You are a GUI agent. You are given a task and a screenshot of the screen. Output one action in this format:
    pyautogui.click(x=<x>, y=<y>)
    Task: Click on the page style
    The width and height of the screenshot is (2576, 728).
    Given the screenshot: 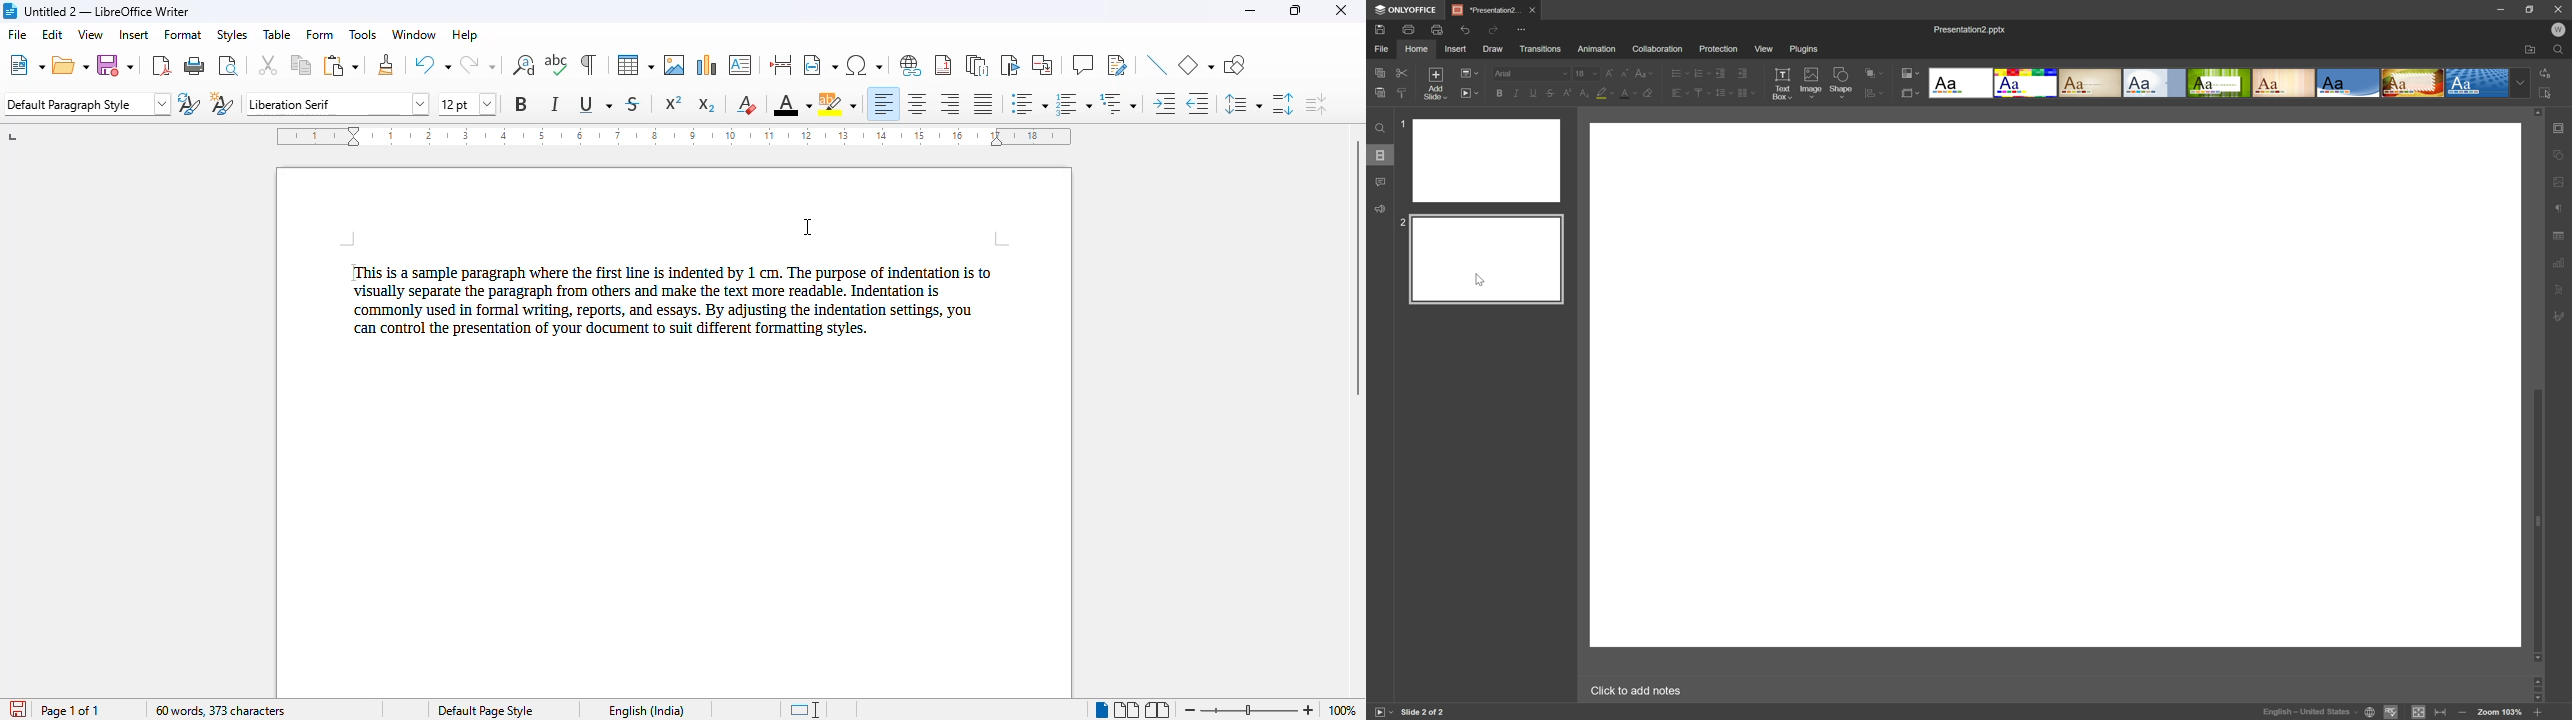 What is the action you would take?
    pyautogui.click(x=484, y=711)
    